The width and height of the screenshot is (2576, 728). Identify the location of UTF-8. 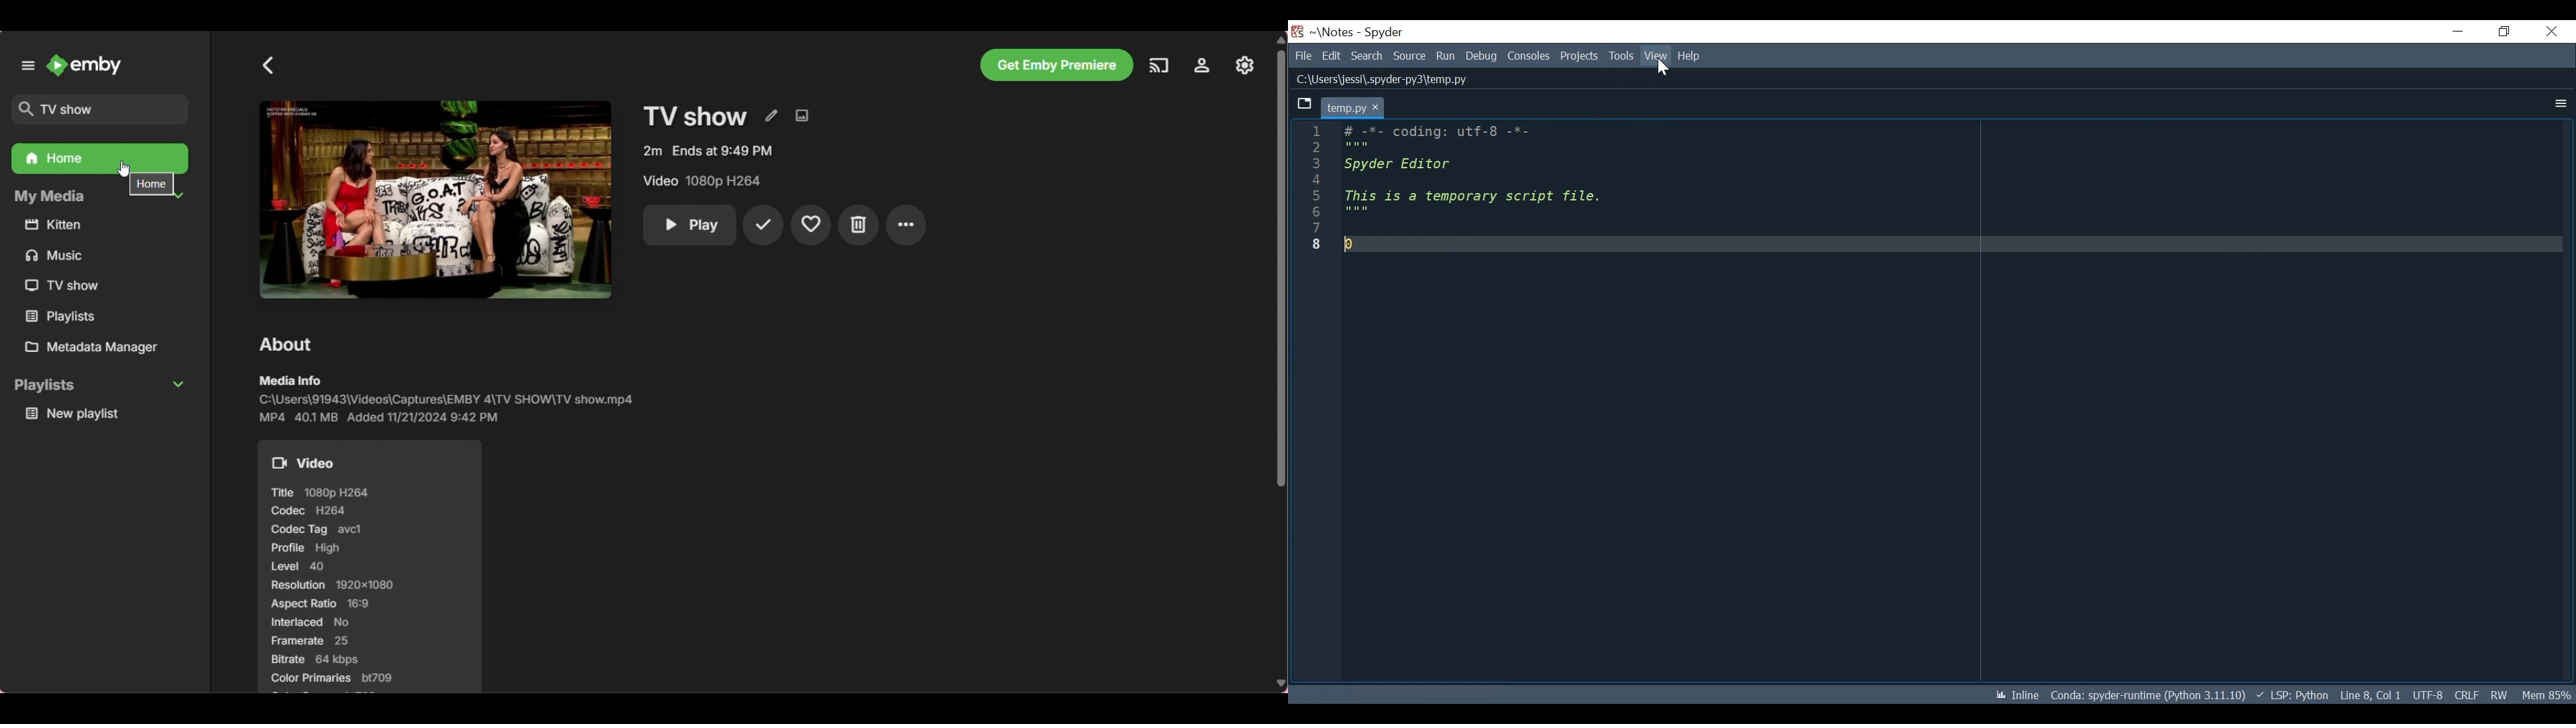
(2426, 696).